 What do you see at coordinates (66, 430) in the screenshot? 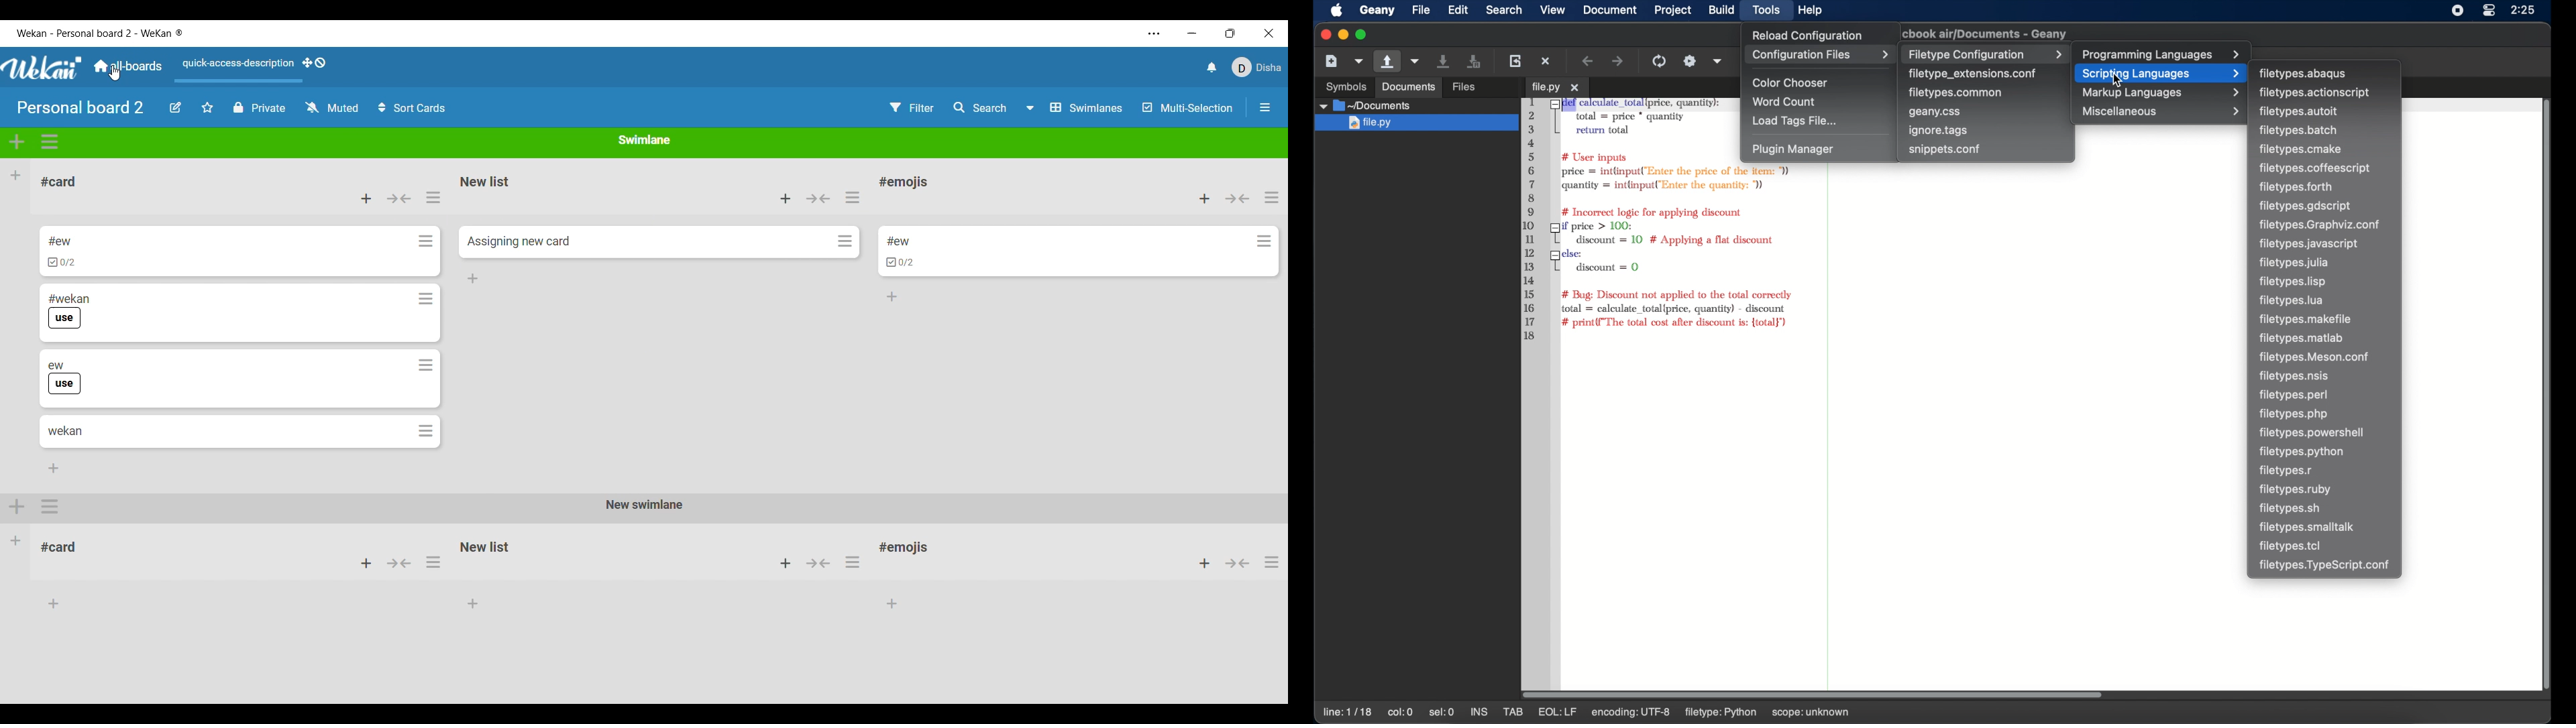
I see `Card name` at bounding box center [66, 430].